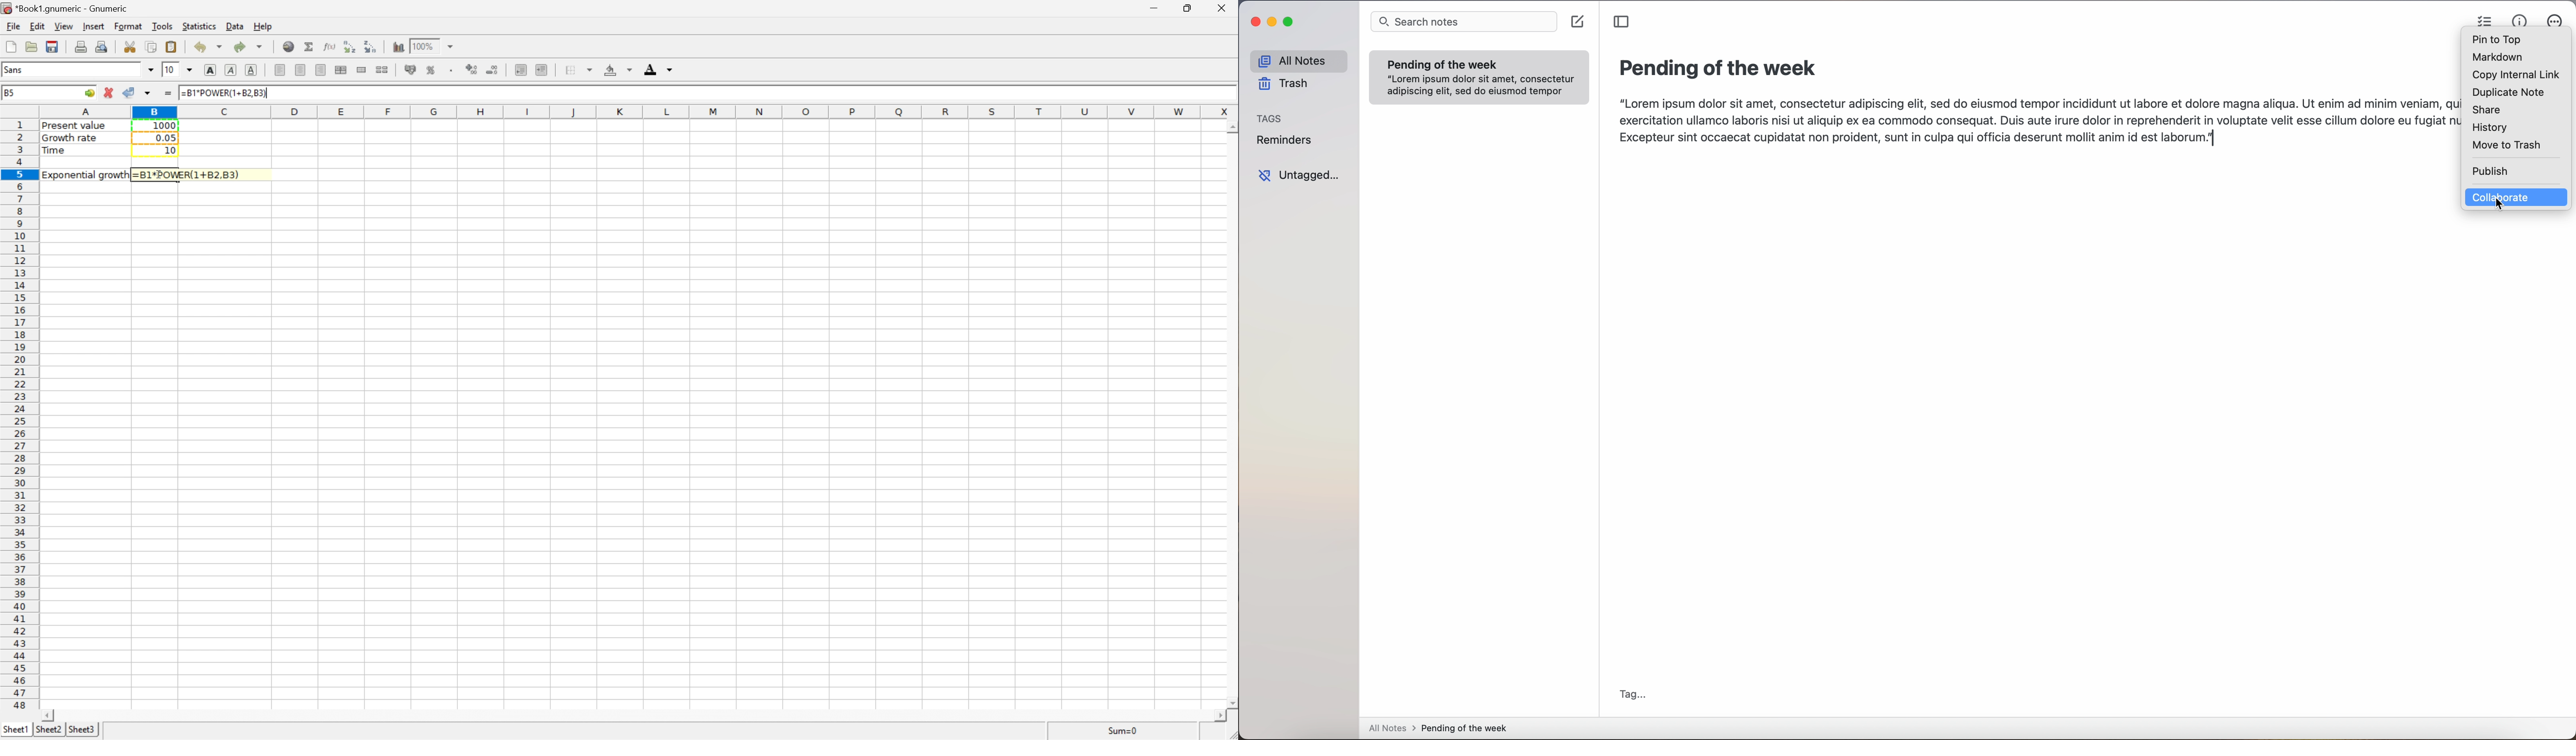 The height and width of the screenshot is (756, 2576). Describe the element at coordinates (289, 47) in the screenshot. I see `Insert hyperlink` at that location.